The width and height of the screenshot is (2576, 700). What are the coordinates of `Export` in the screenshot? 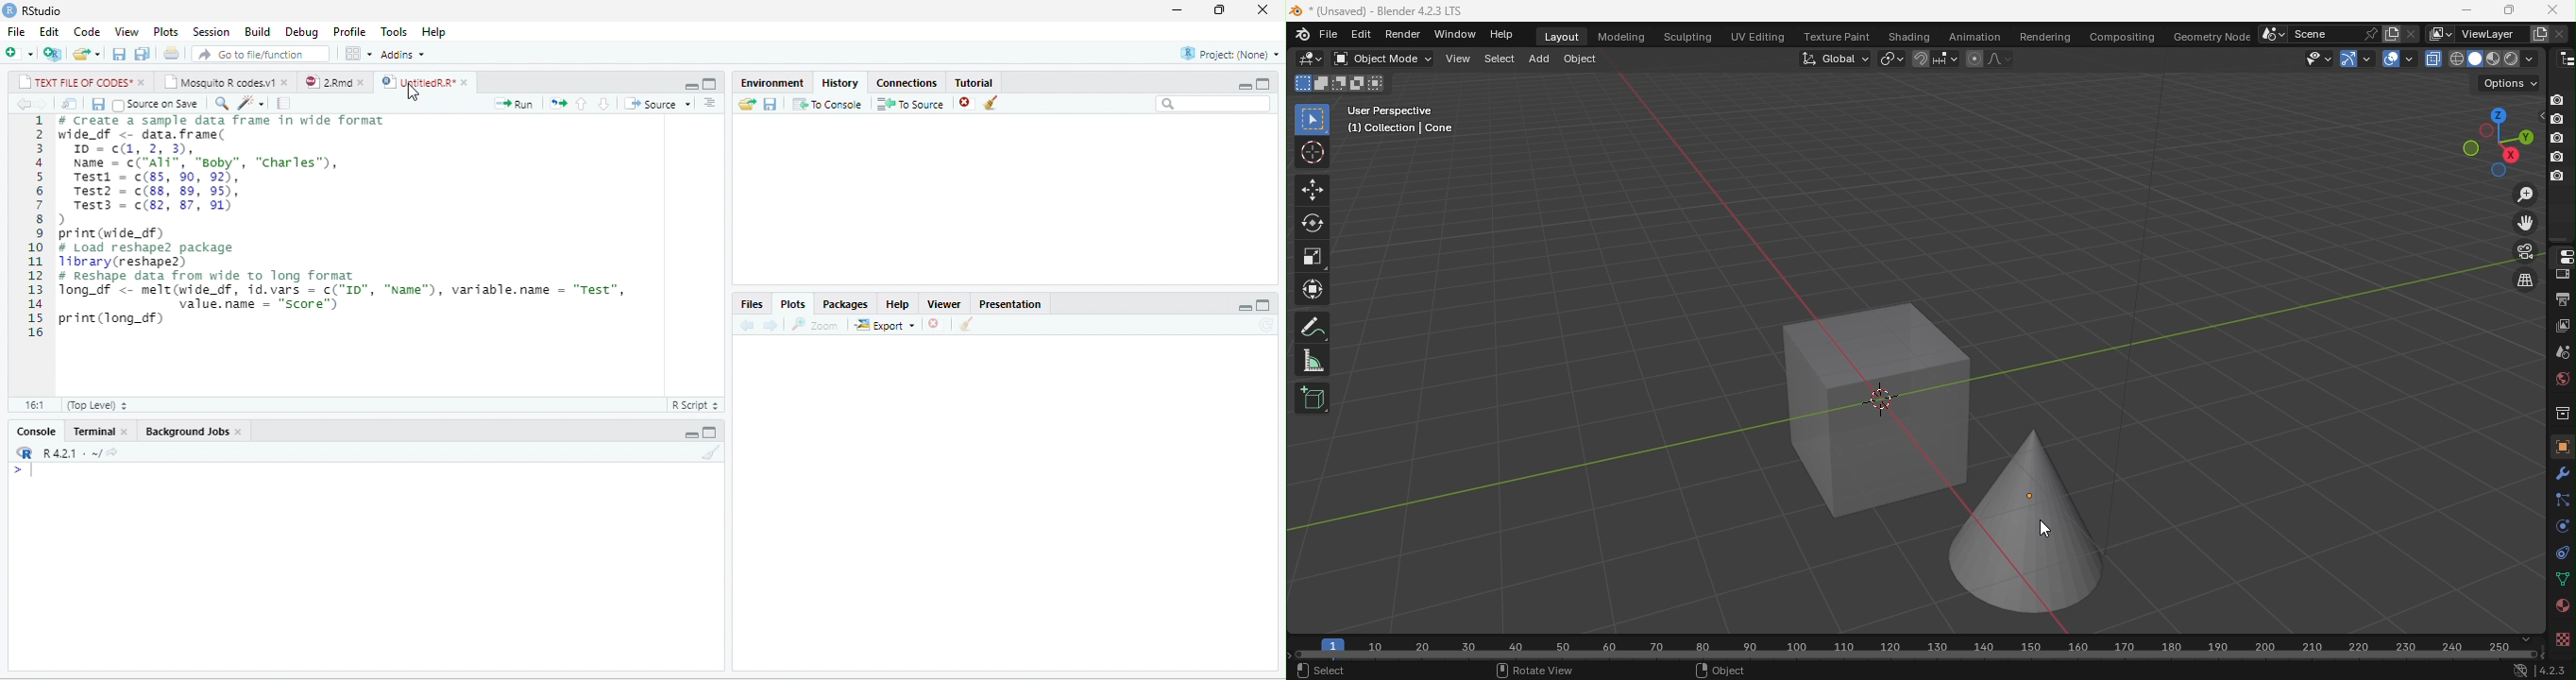 It's located at (885, 324).